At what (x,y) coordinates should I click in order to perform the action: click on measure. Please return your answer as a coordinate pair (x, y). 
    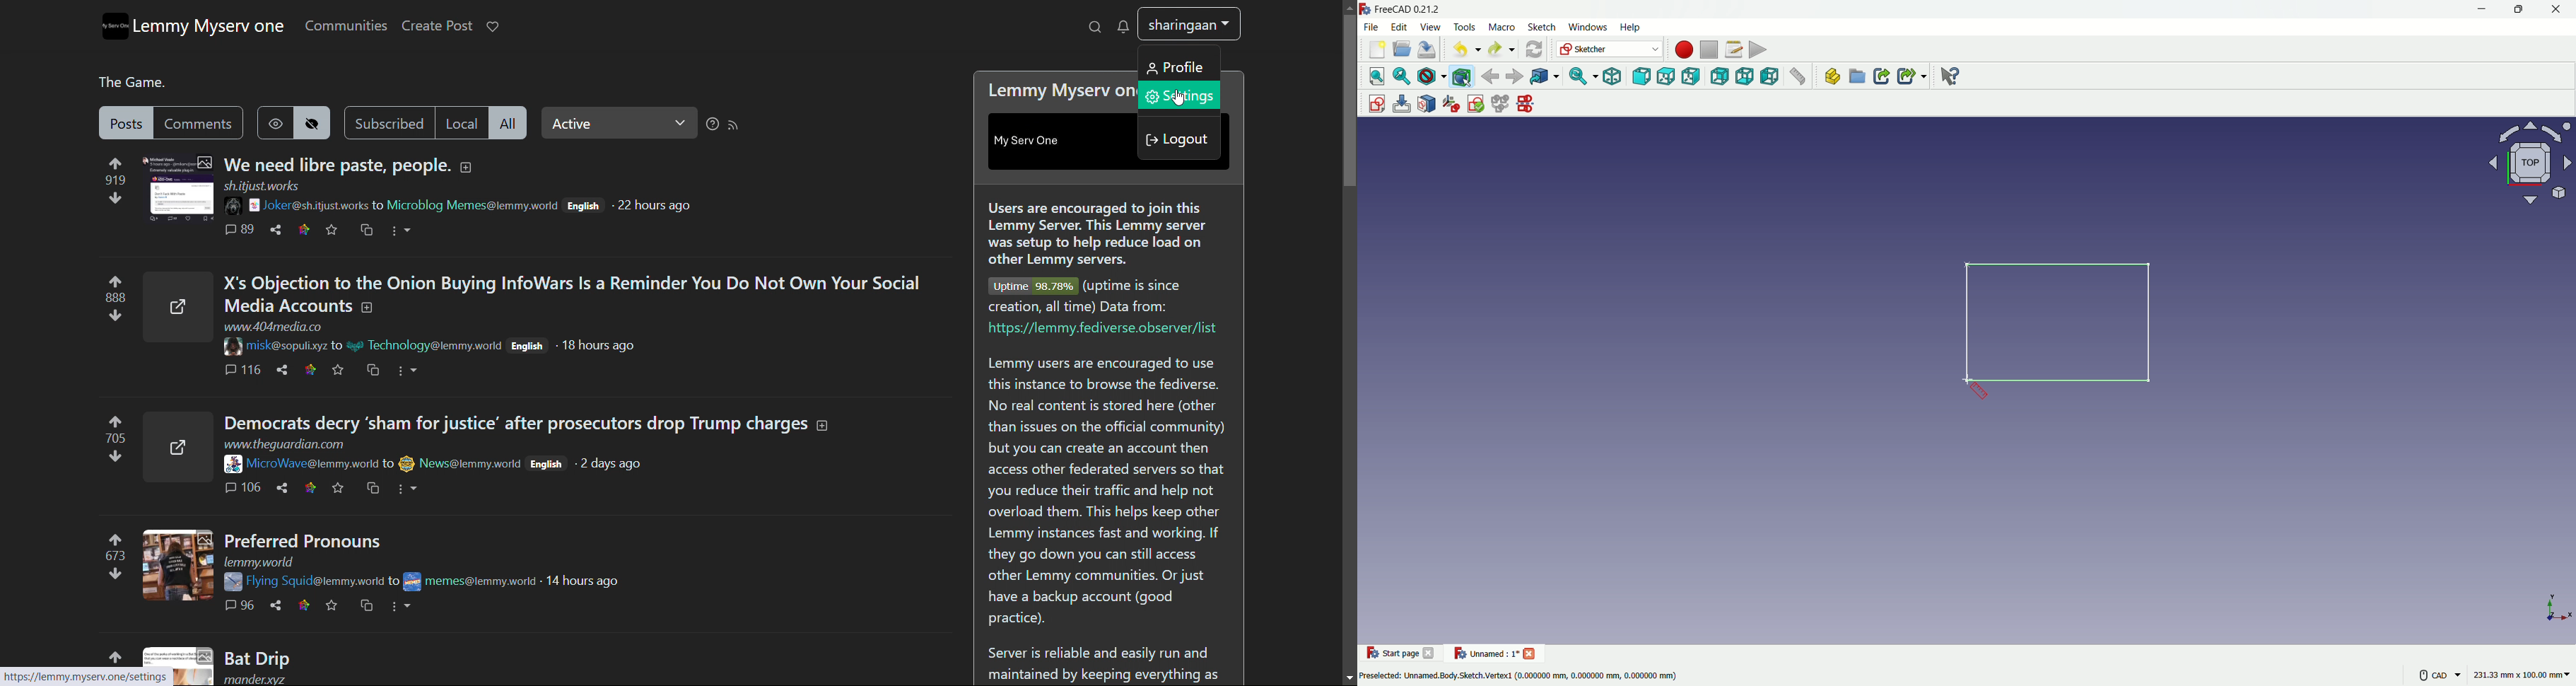
    Looking at the image, I should click on (1799, 78).